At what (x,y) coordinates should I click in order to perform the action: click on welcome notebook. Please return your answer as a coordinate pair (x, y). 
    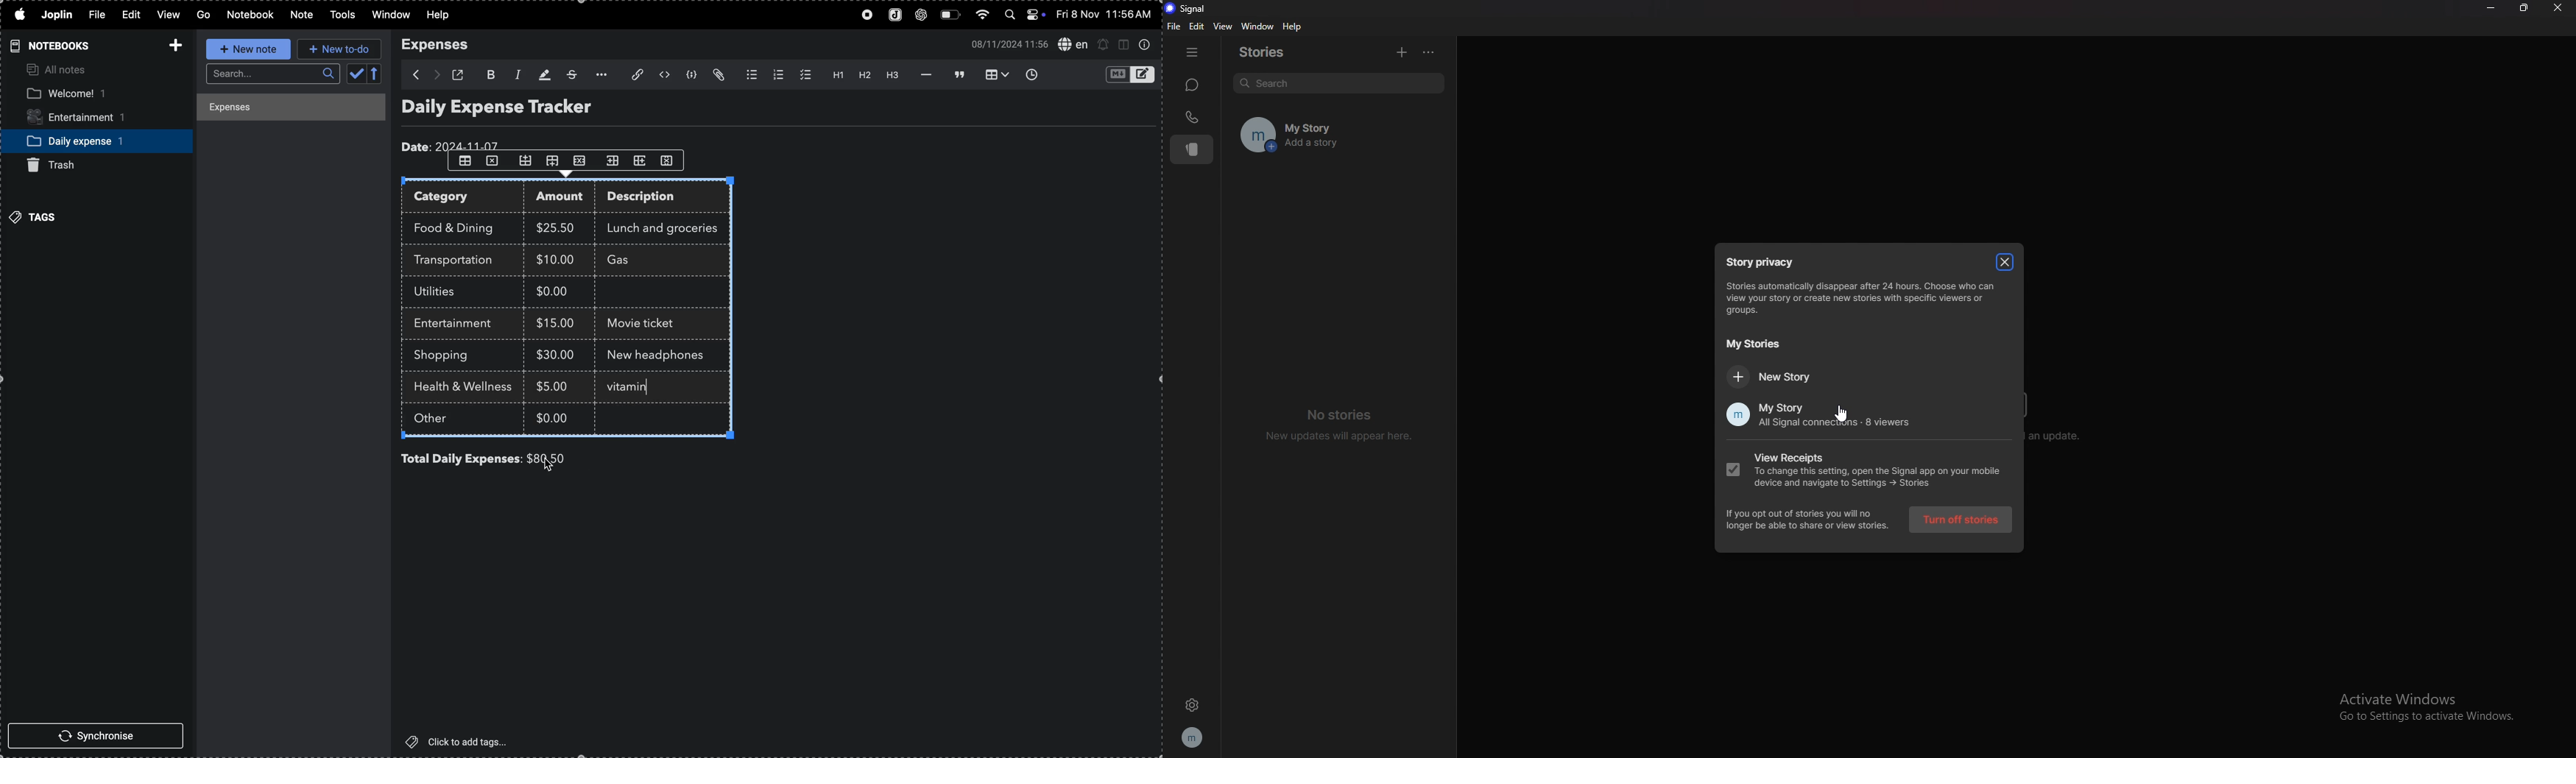
    Looking at the image, I should click on (86, 94).